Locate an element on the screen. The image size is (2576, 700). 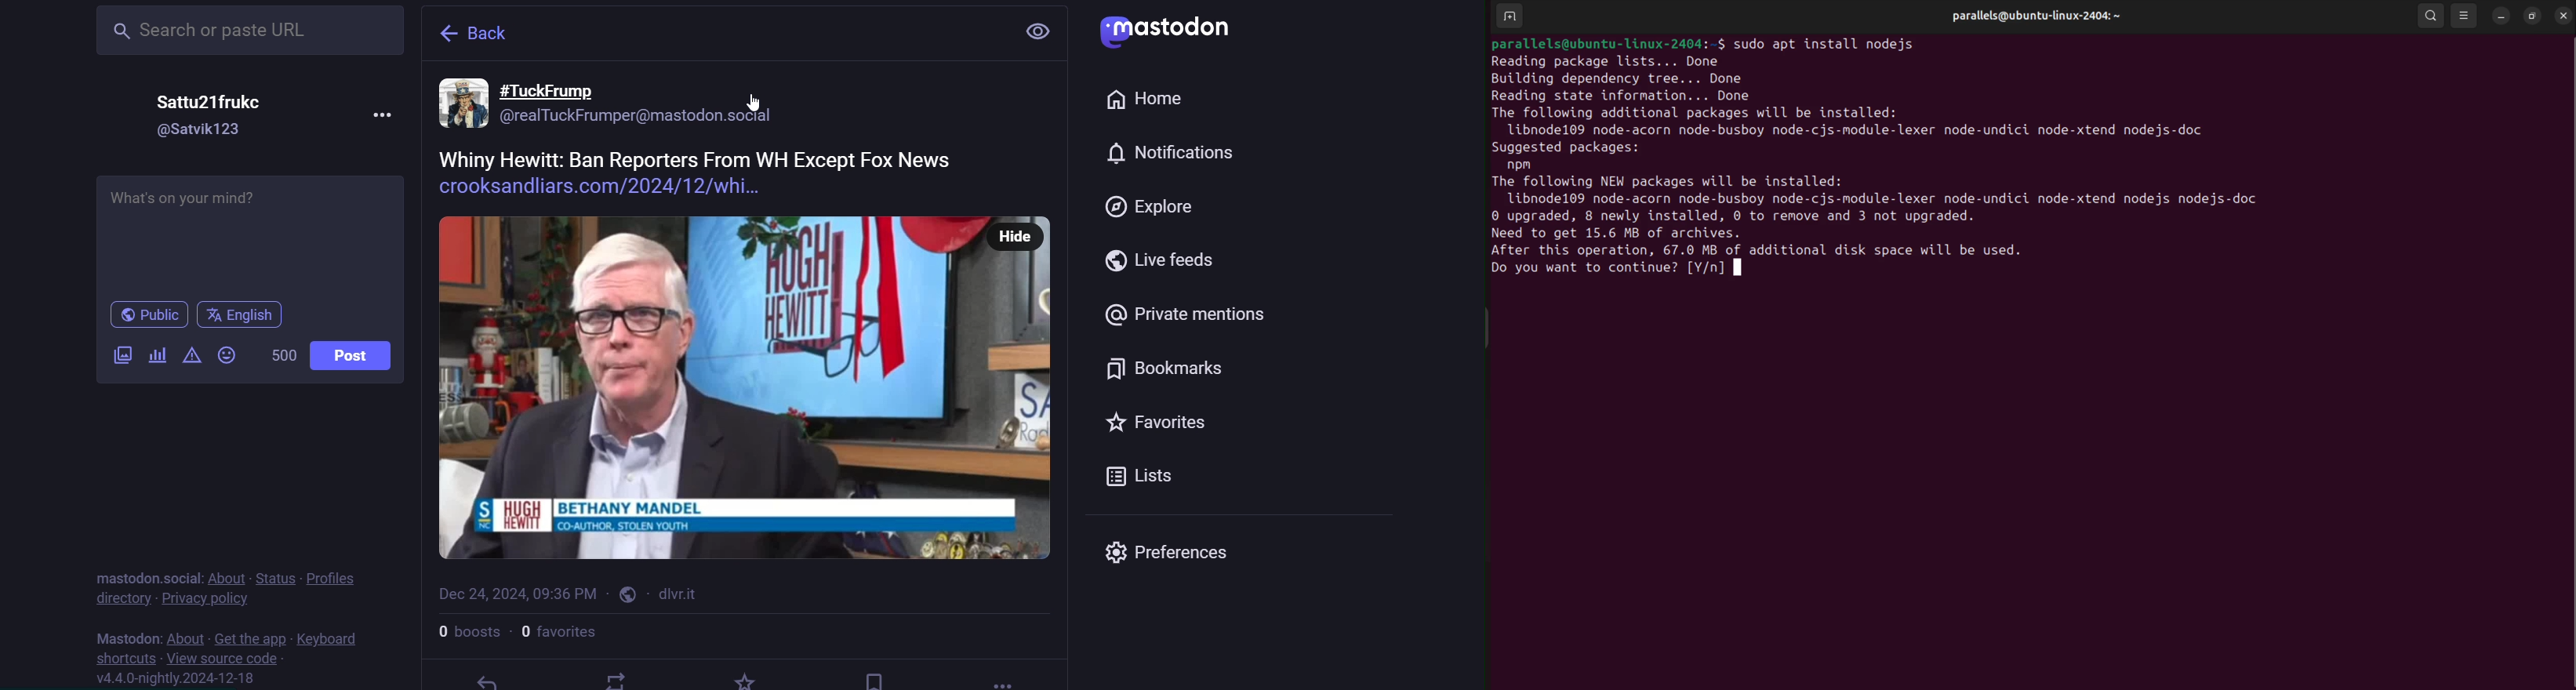
Reading package lists... DoneBuilding dependency tree... DoneReading state information... DoneThe following additional packages will be installed:1ibnode109 node-acorn node-busboy node-cjs-module-lexer node-undici node-xtend nodejs-docSuggested packages:npmThe following NEW packages will be installed:1ibnode109 node-acorn node-busboy node-cjs-module-lexer node-undici node-xtend nodejs nodejs-doc0 upgraded, 8 newly installed, © to remove and 3 not upgraded.Need to get 15.6 MB of archives.After this operation, 67.0 MB of additional disk space will be used. is located at coordinates (1901, 155).